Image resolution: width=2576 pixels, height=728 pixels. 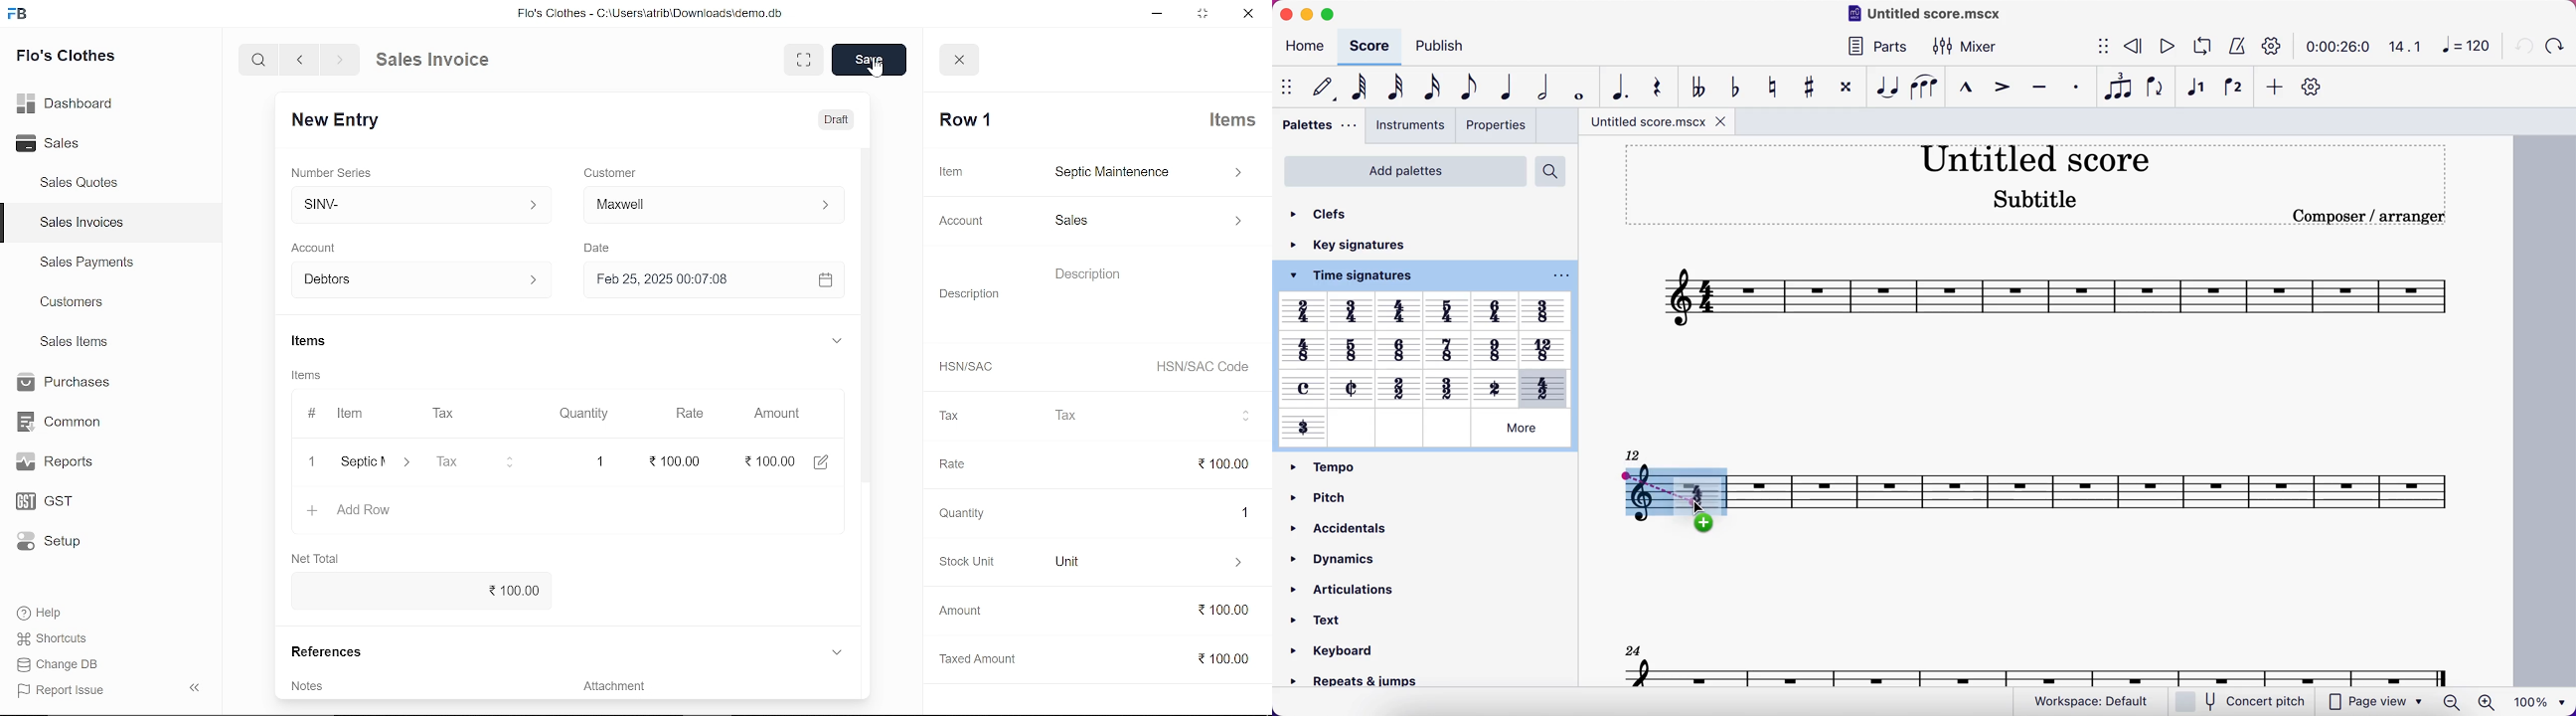 I want to click on edit amount, so click(x=821, y=462).